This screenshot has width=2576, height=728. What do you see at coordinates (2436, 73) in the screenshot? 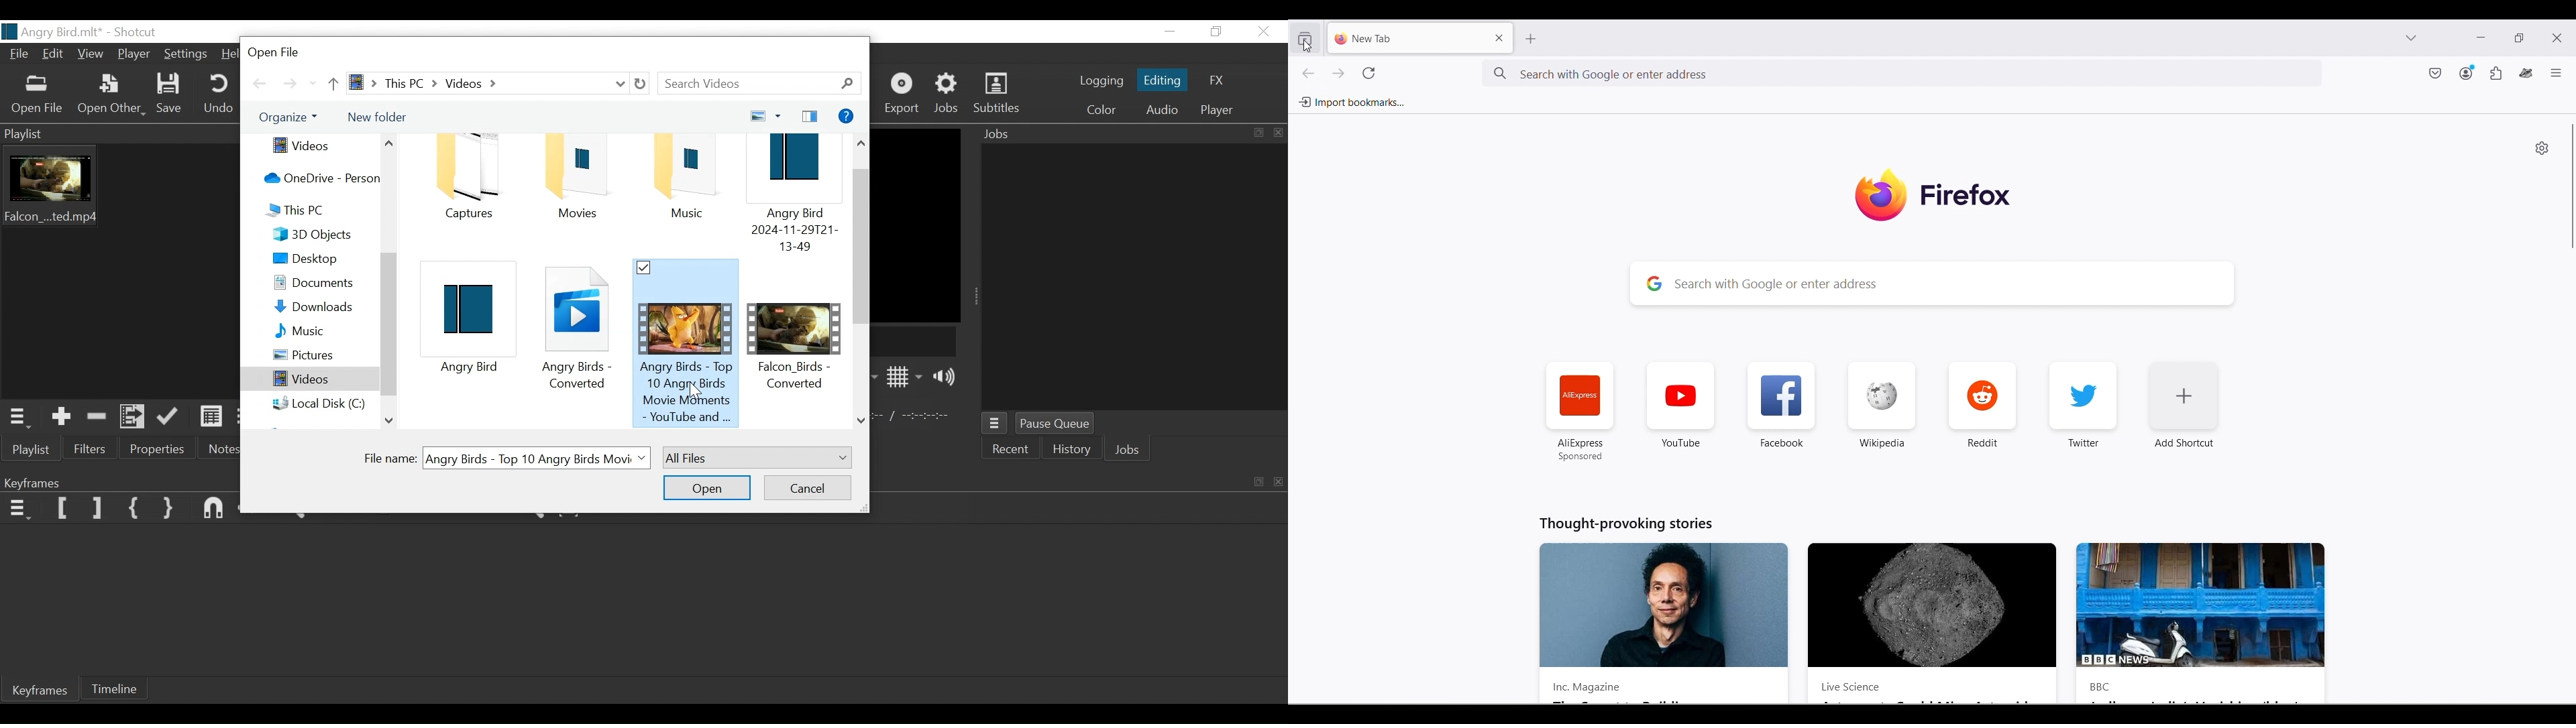
I see `Save to pocket` at bounding box center [2436, 73].